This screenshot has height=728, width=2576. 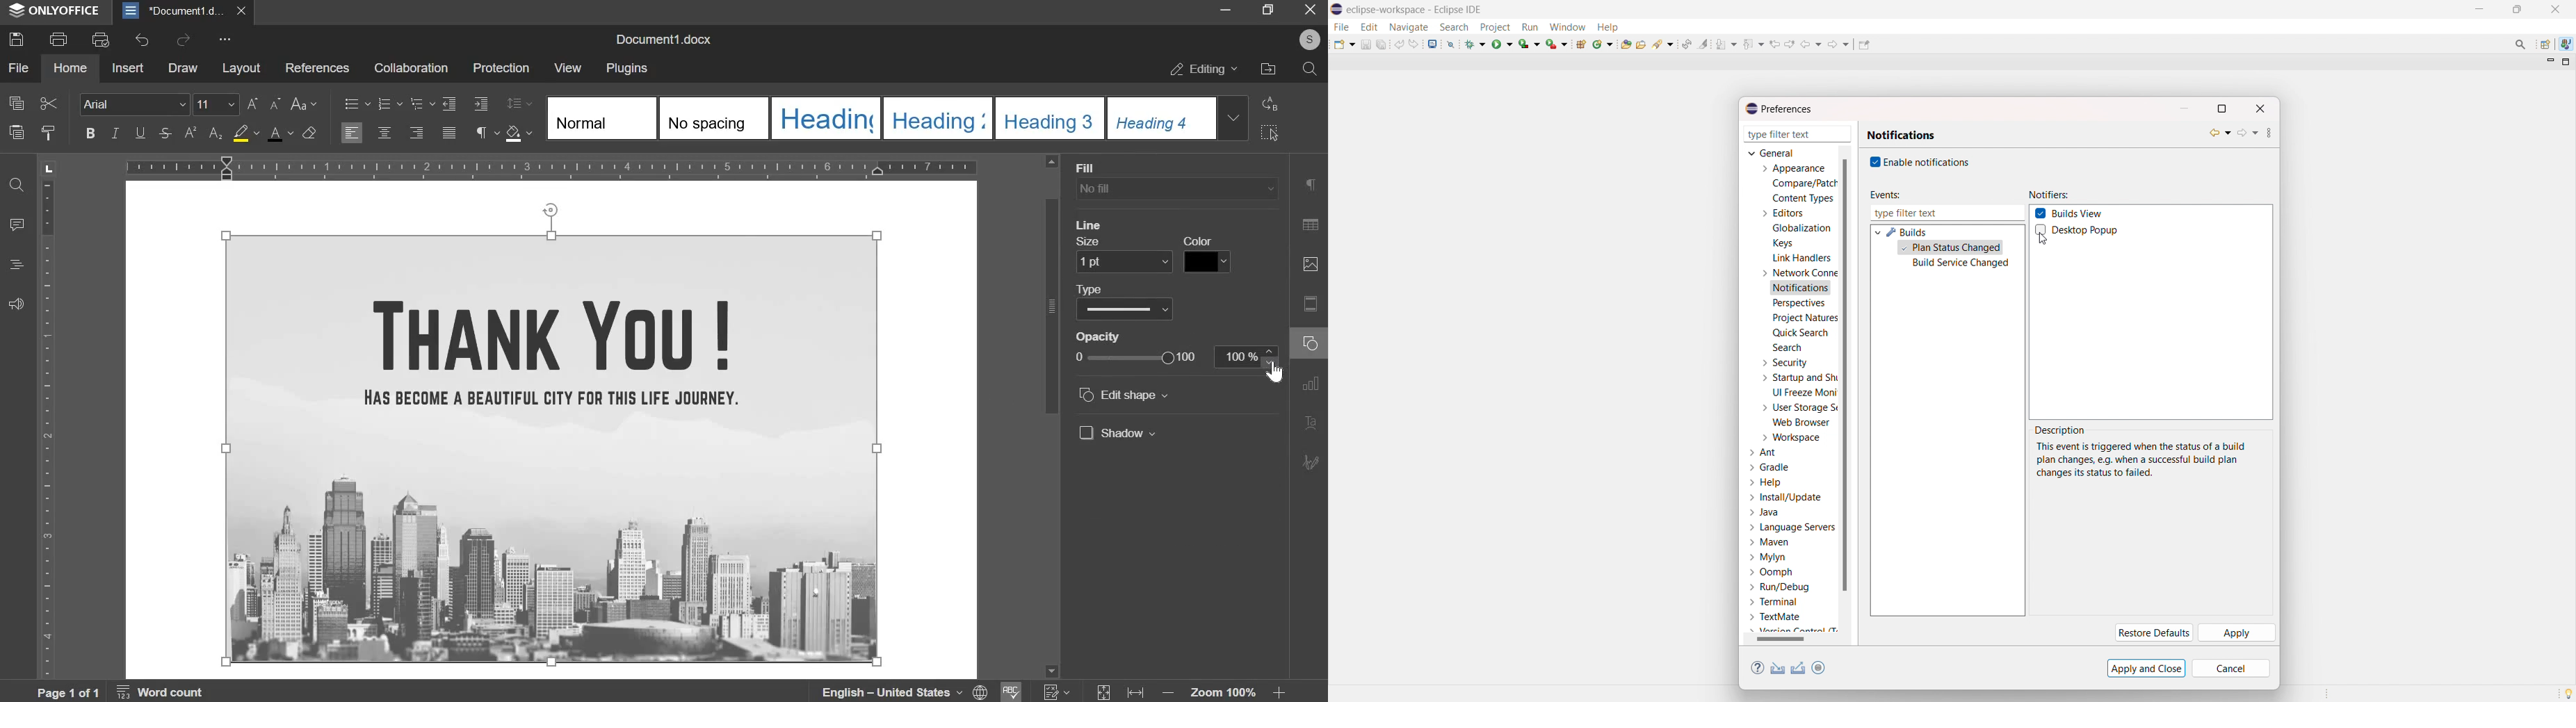 What do you see at coordinates (1091, 226) in the screenshot?
I see `line` at bounding box center [1091, 226].